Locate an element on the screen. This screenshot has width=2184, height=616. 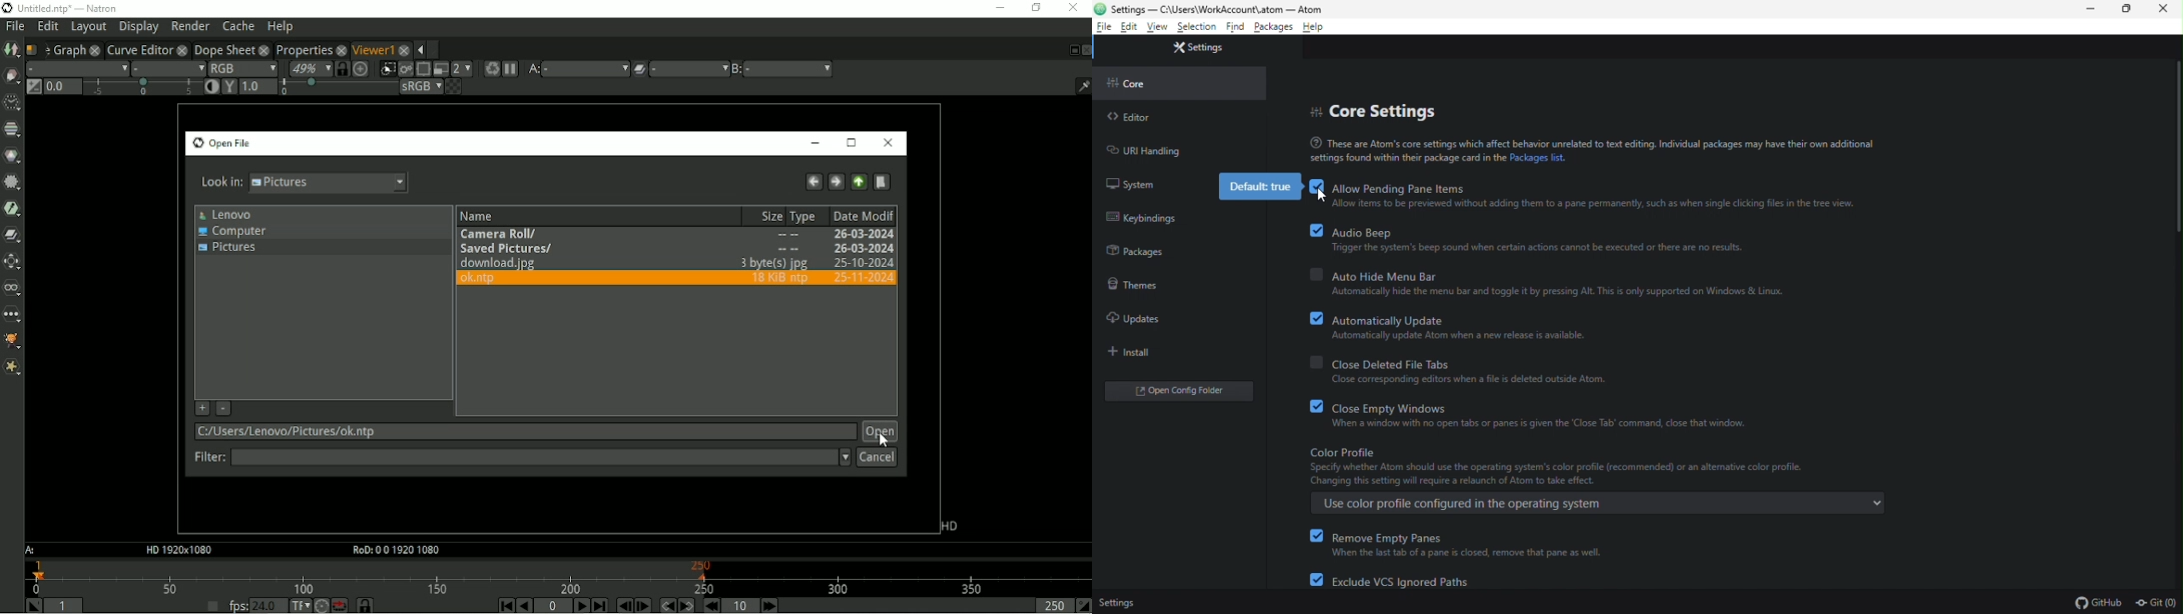
minimize is located at coordinates (2091, 10).